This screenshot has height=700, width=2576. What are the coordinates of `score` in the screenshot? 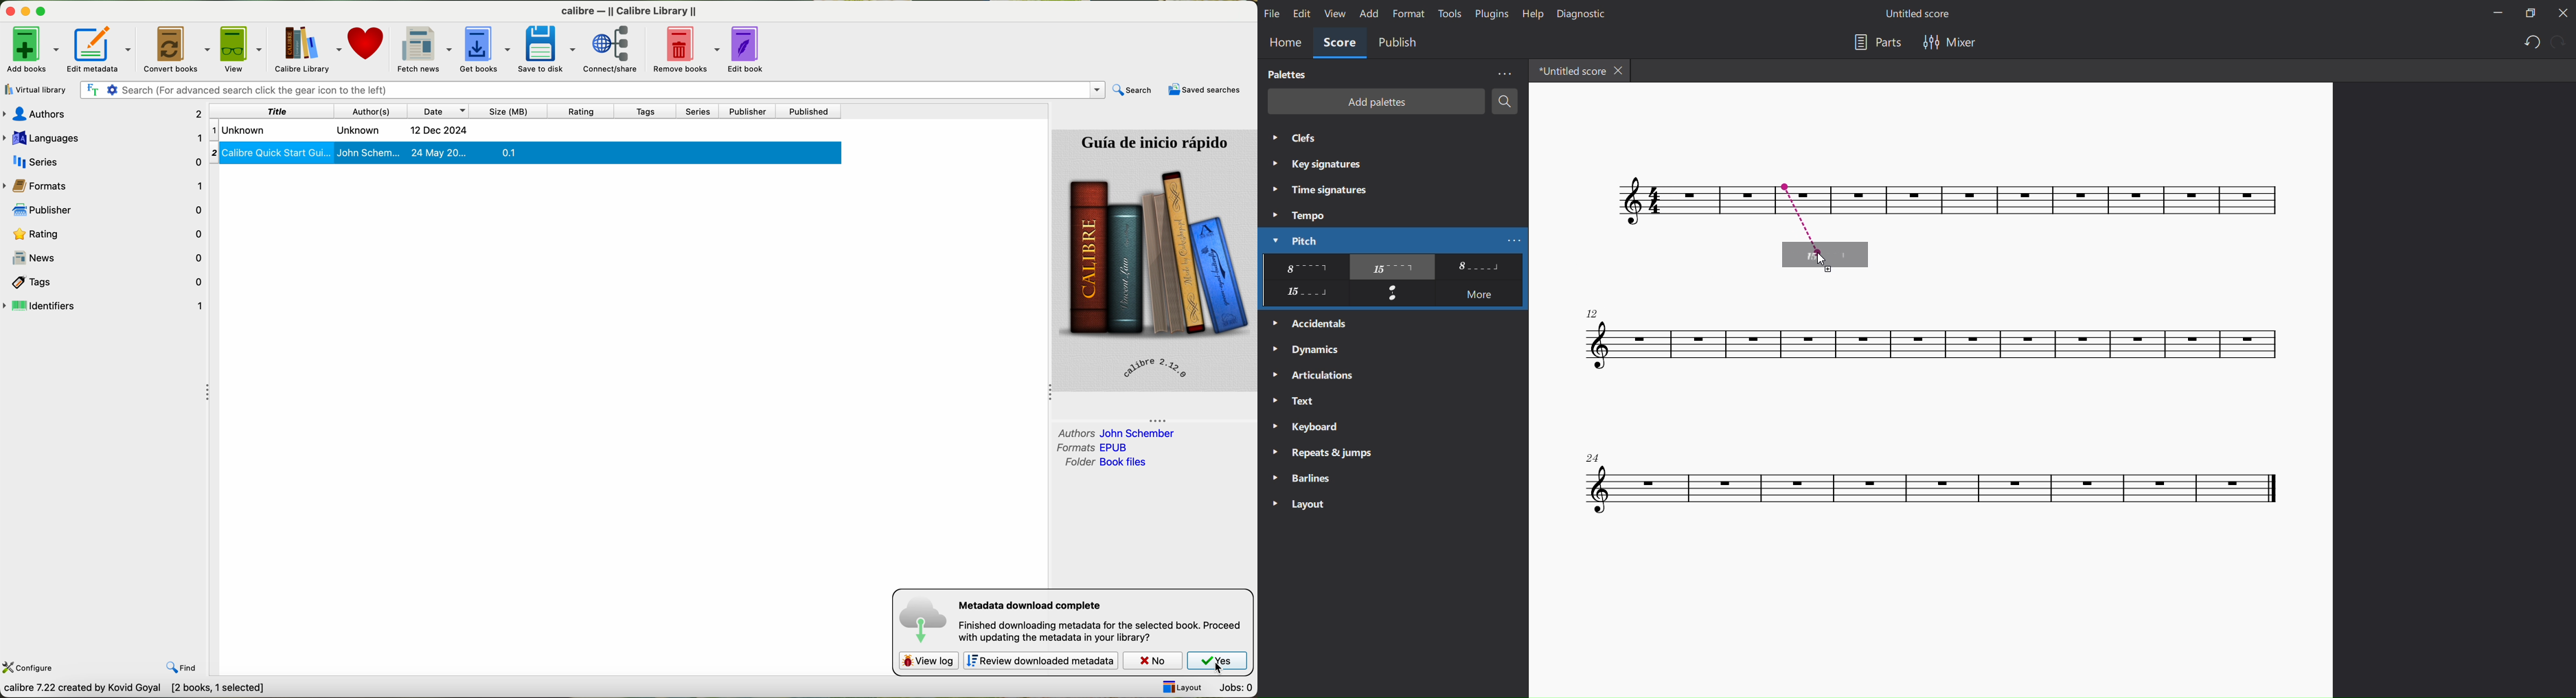 It's located at (1625, 205).